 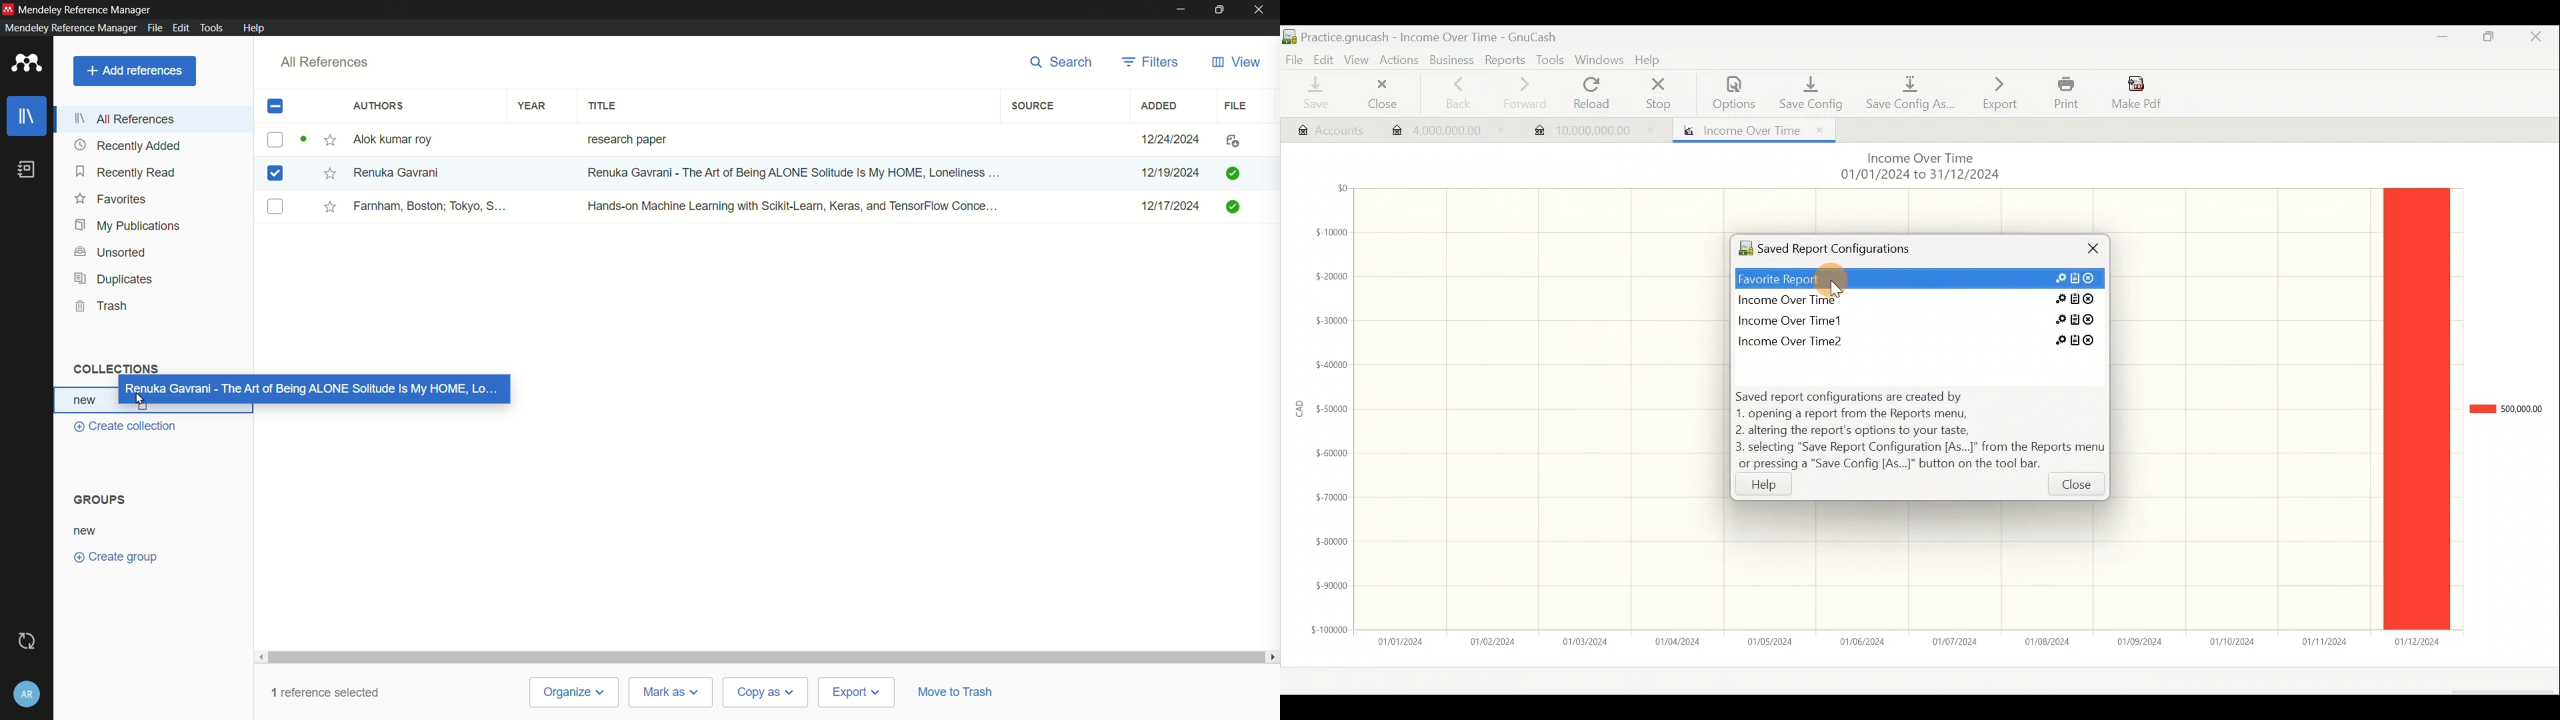 I want to click on app icon, so click(x=8, y=9).